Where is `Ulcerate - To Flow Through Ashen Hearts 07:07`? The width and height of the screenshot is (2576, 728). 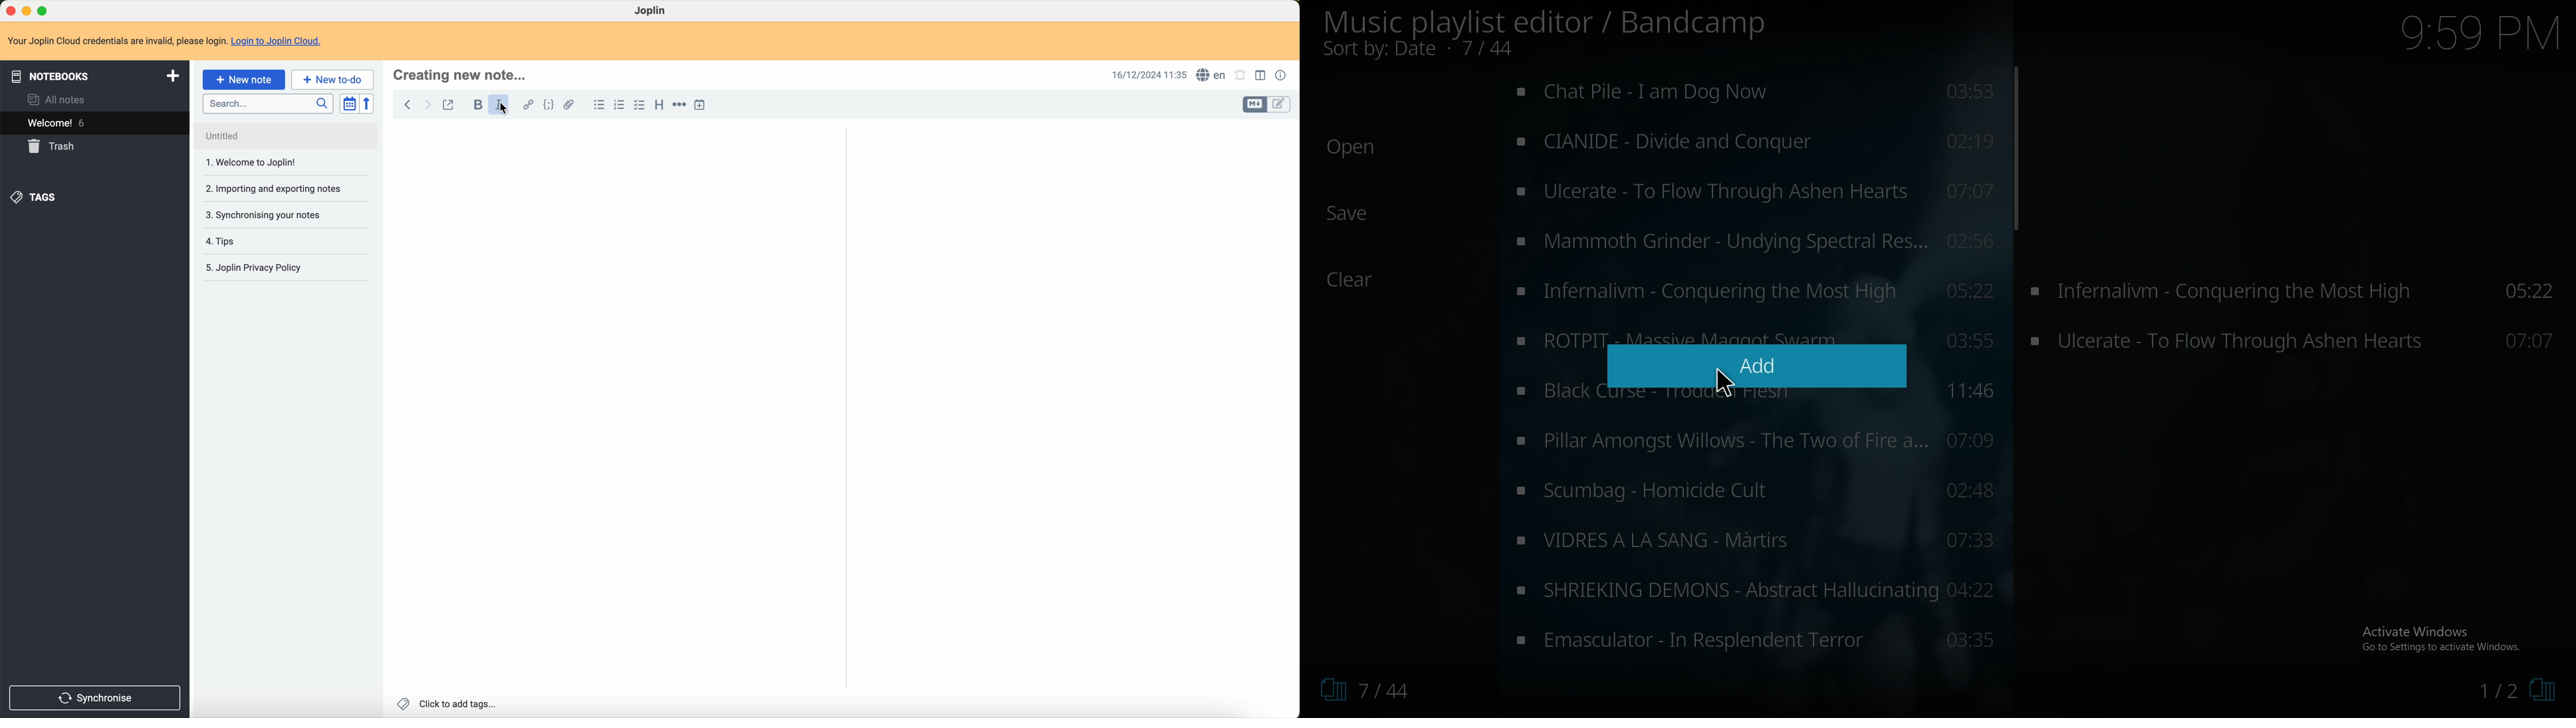 Ulcerate - To Flow Through Ashen Hearts 07:07 is located at coordinates (2297, 343).